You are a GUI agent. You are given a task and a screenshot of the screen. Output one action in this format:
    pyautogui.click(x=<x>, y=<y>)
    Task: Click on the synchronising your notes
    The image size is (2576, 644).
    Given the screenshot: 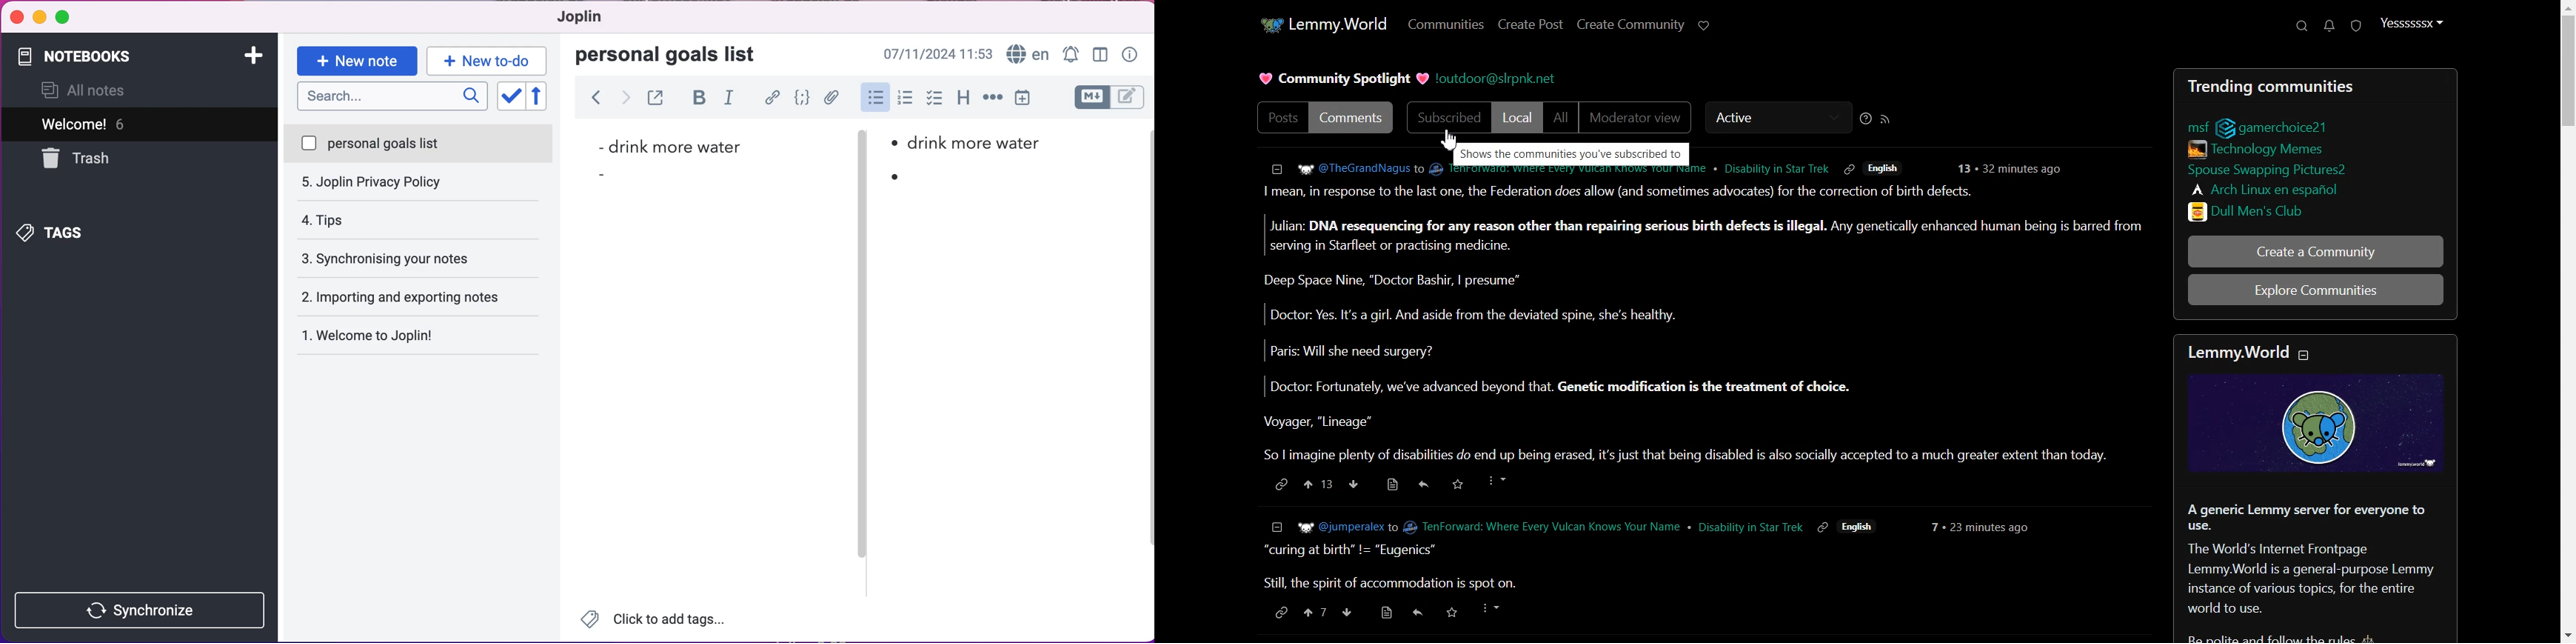 What is the action you would take?
    pyautogui.click(x=419, y=220)
    